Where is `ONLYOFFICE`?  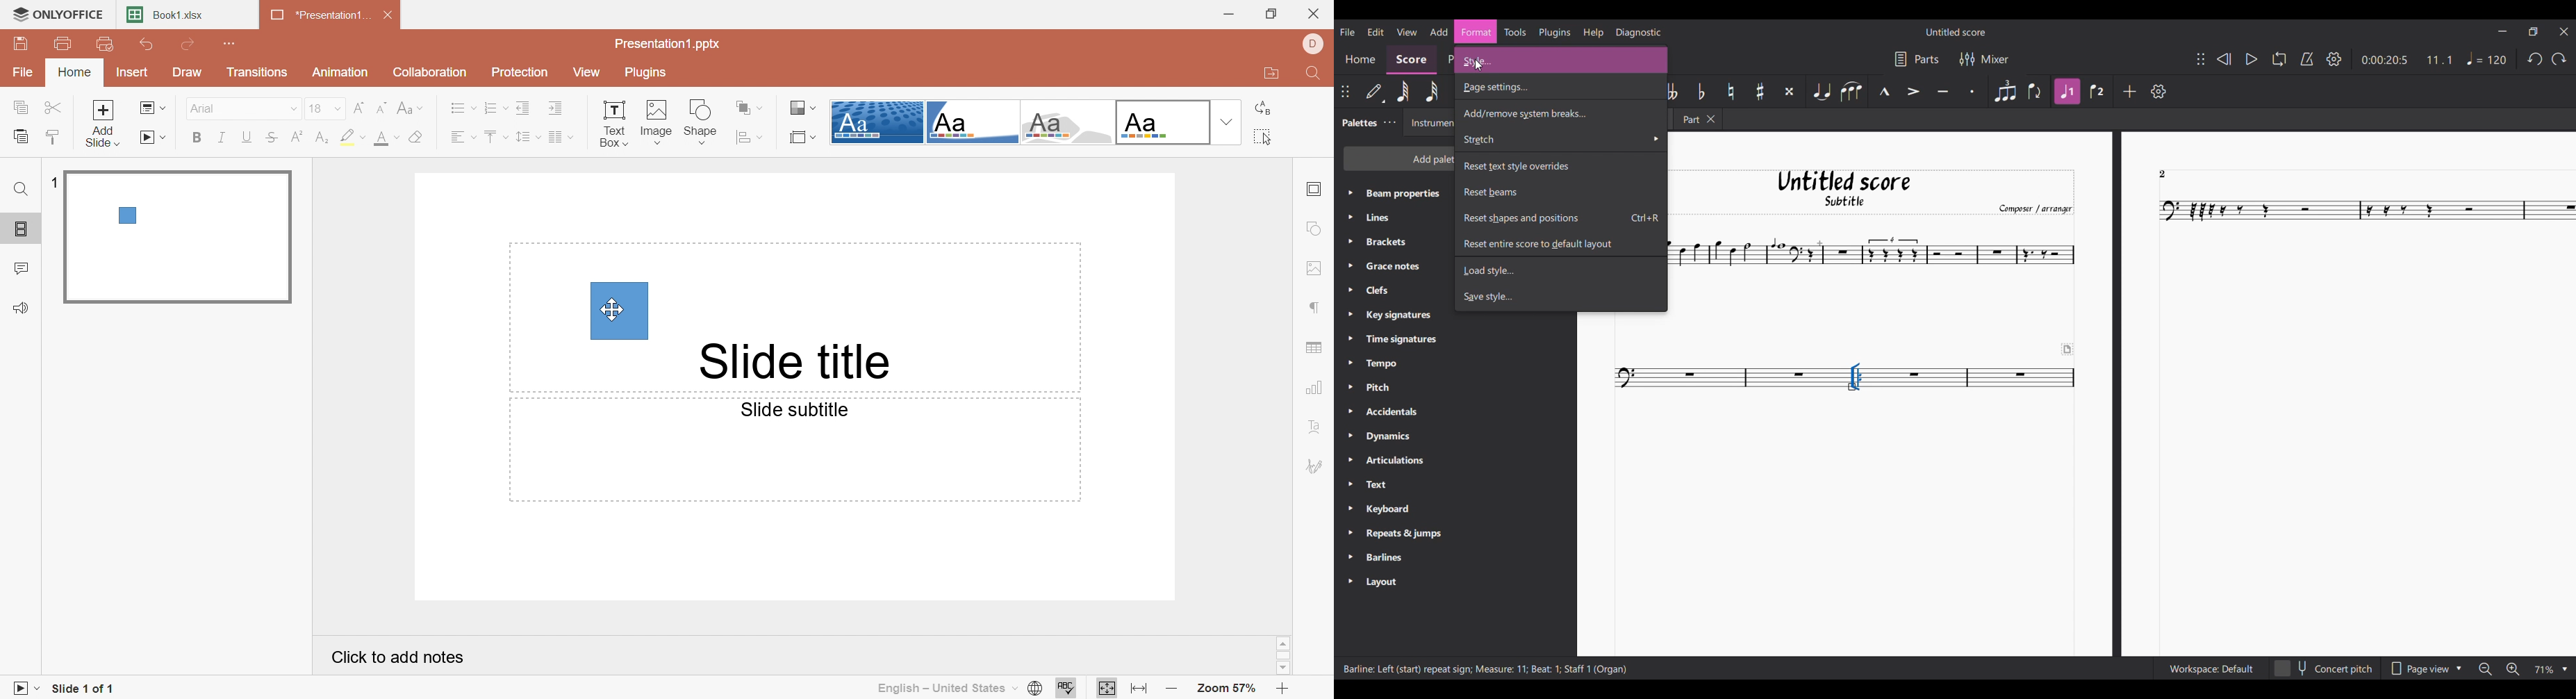
ONLYOFFICE is located at coordinates (63, 15).